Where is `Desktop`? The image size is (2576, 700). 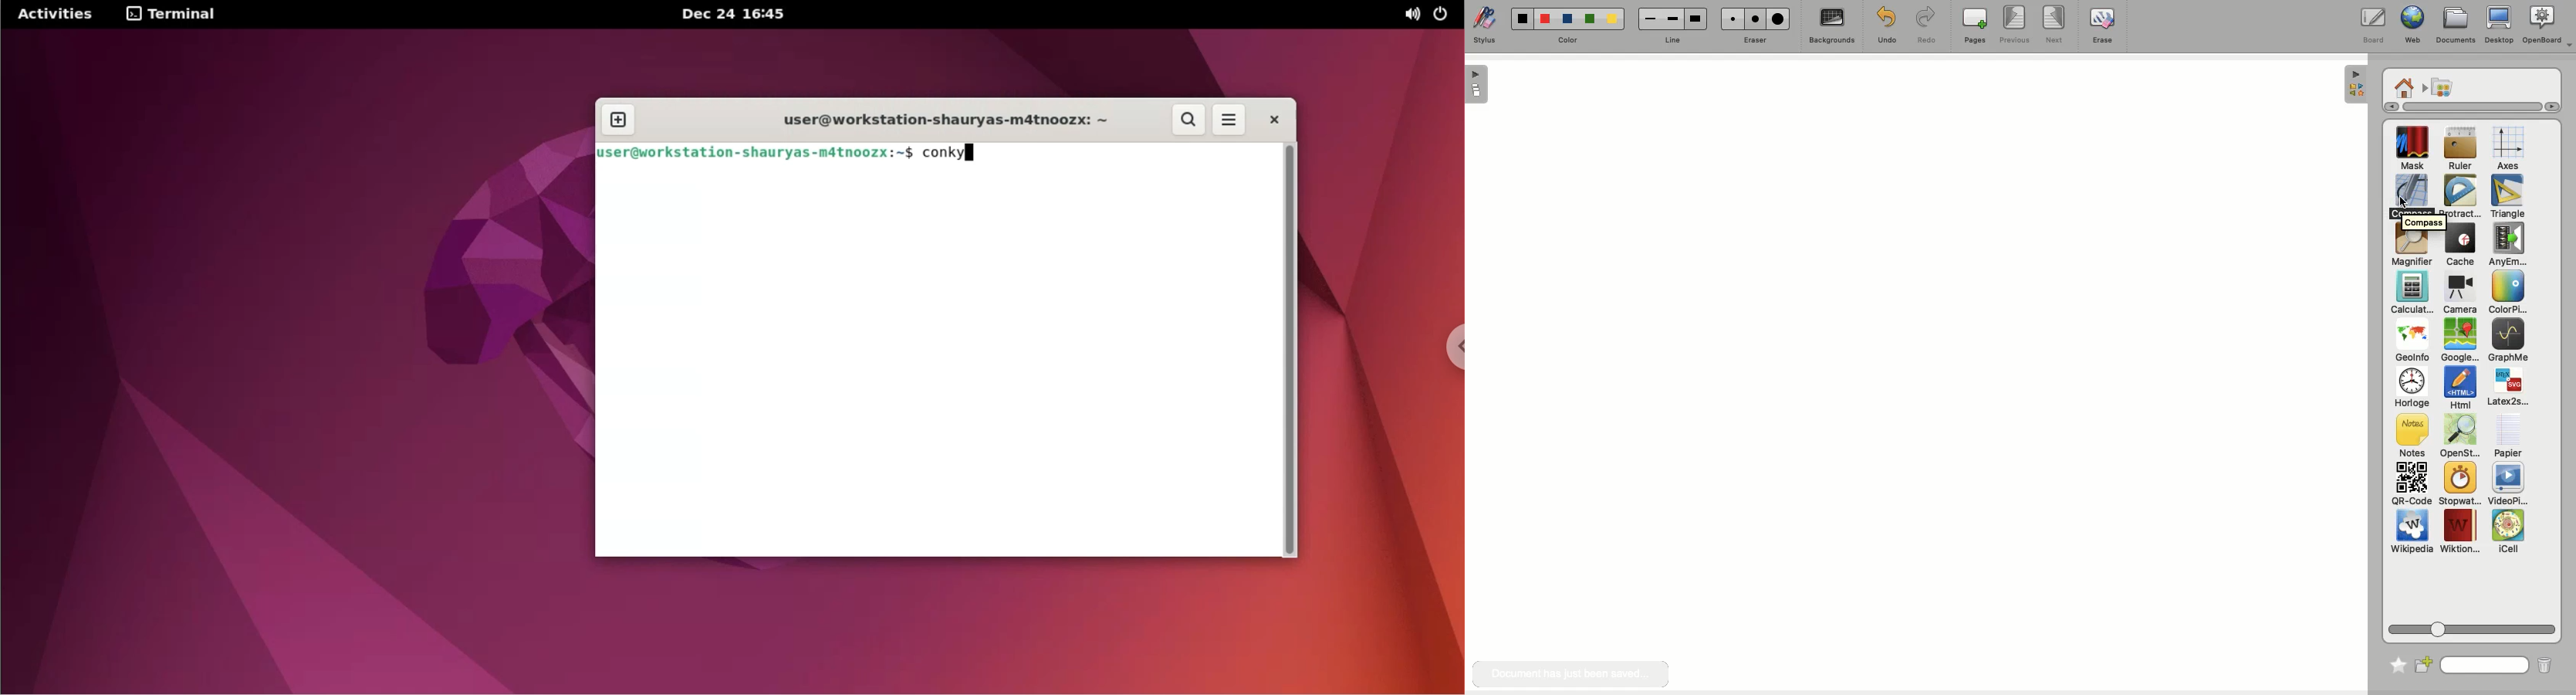 Desktop is located at coordinates (2499, 28).